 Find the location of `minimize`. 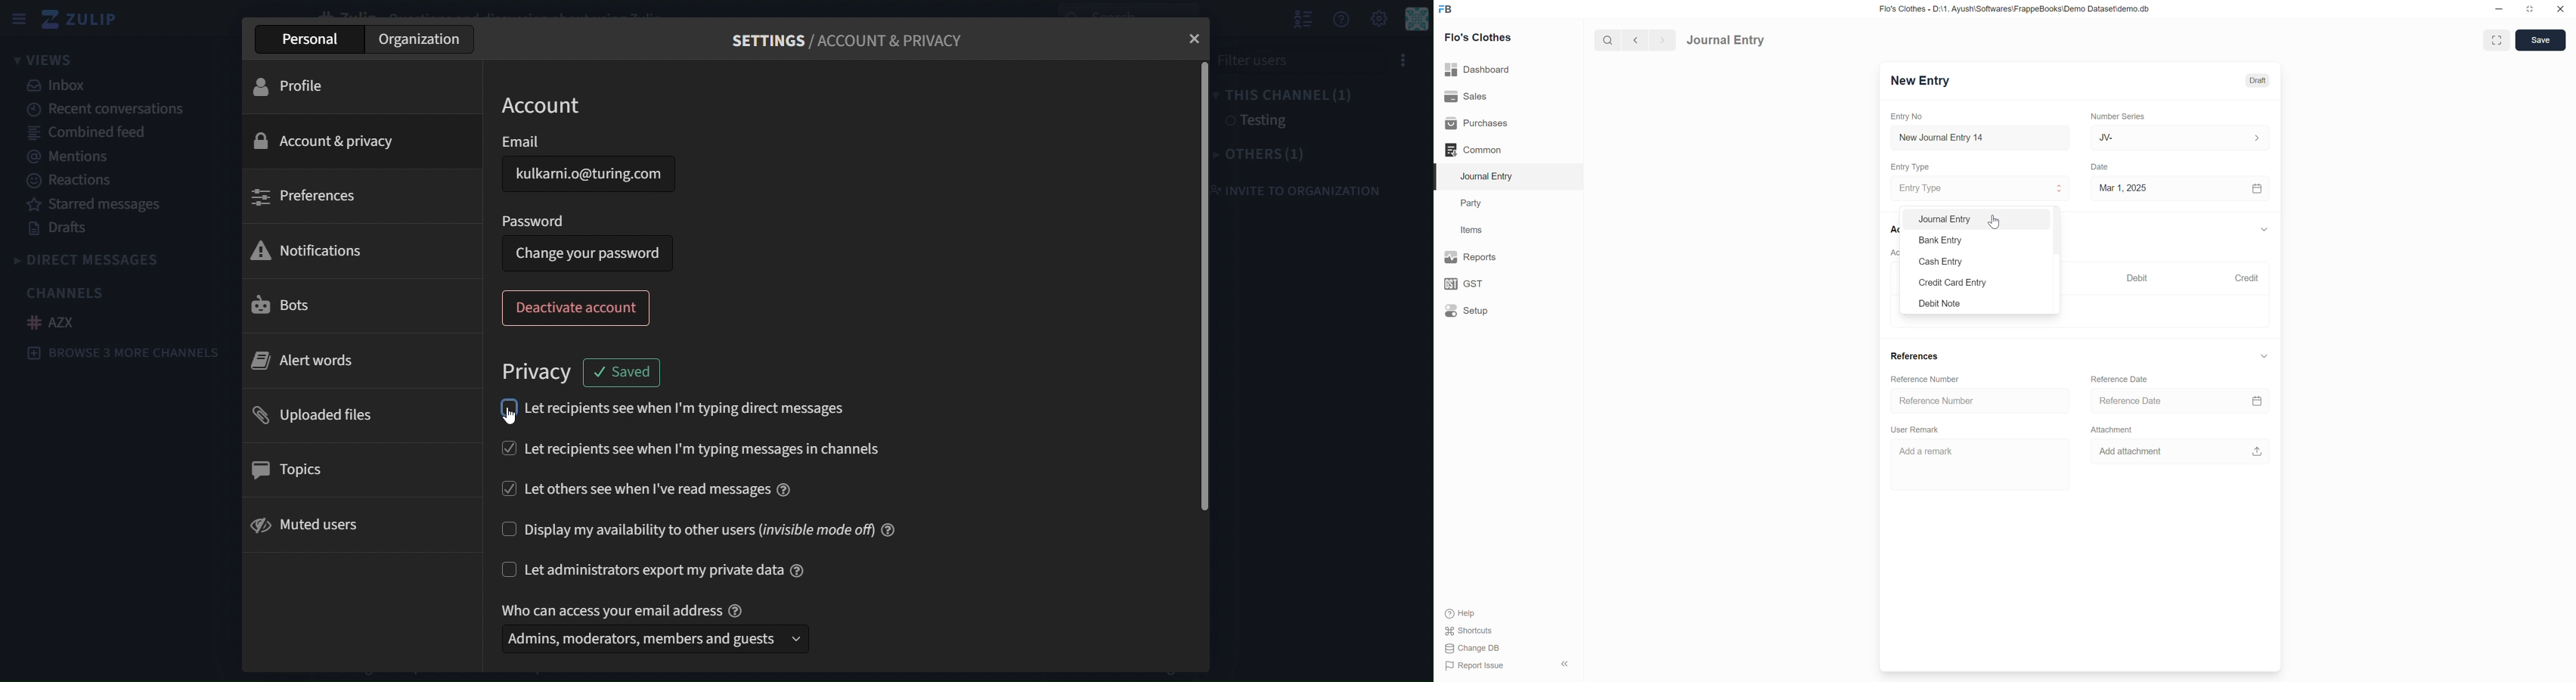

minimize is located at coordinates (2499, 10).